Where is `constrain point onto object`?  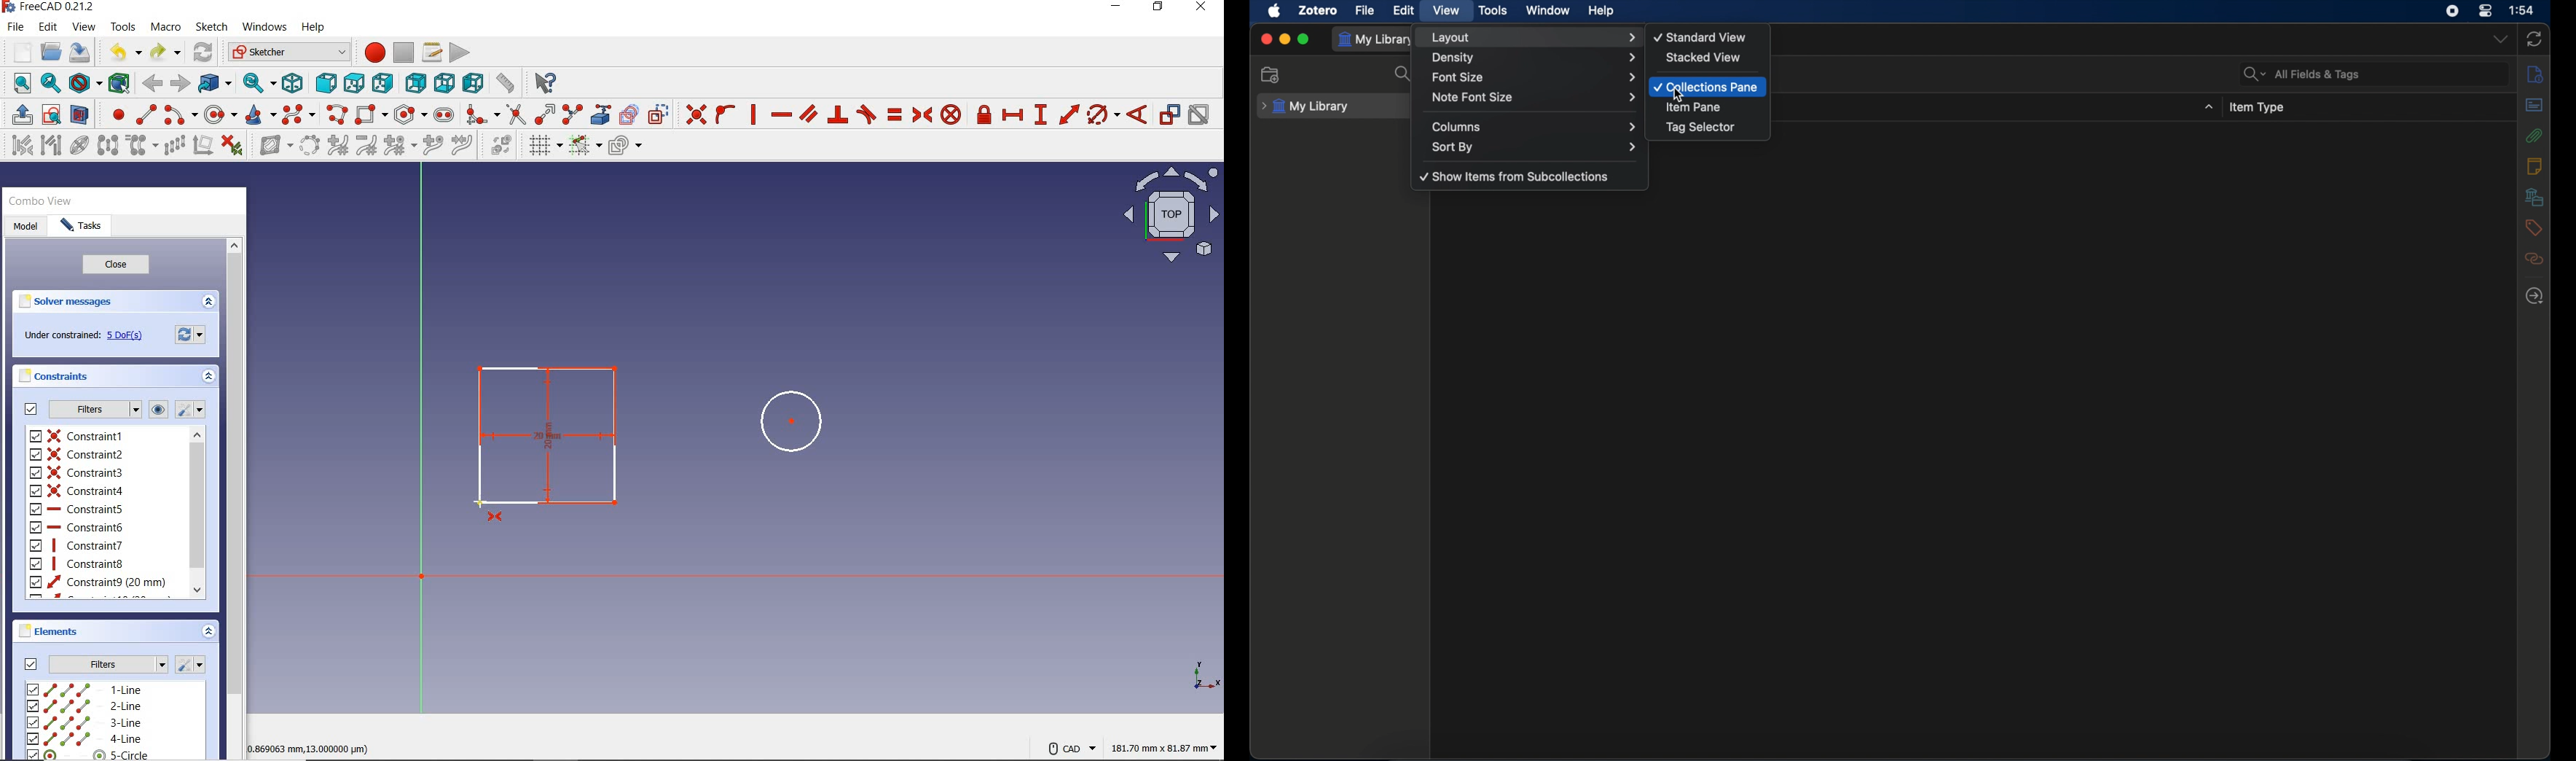
constrain point onto object is located at coordinates (725, 114).